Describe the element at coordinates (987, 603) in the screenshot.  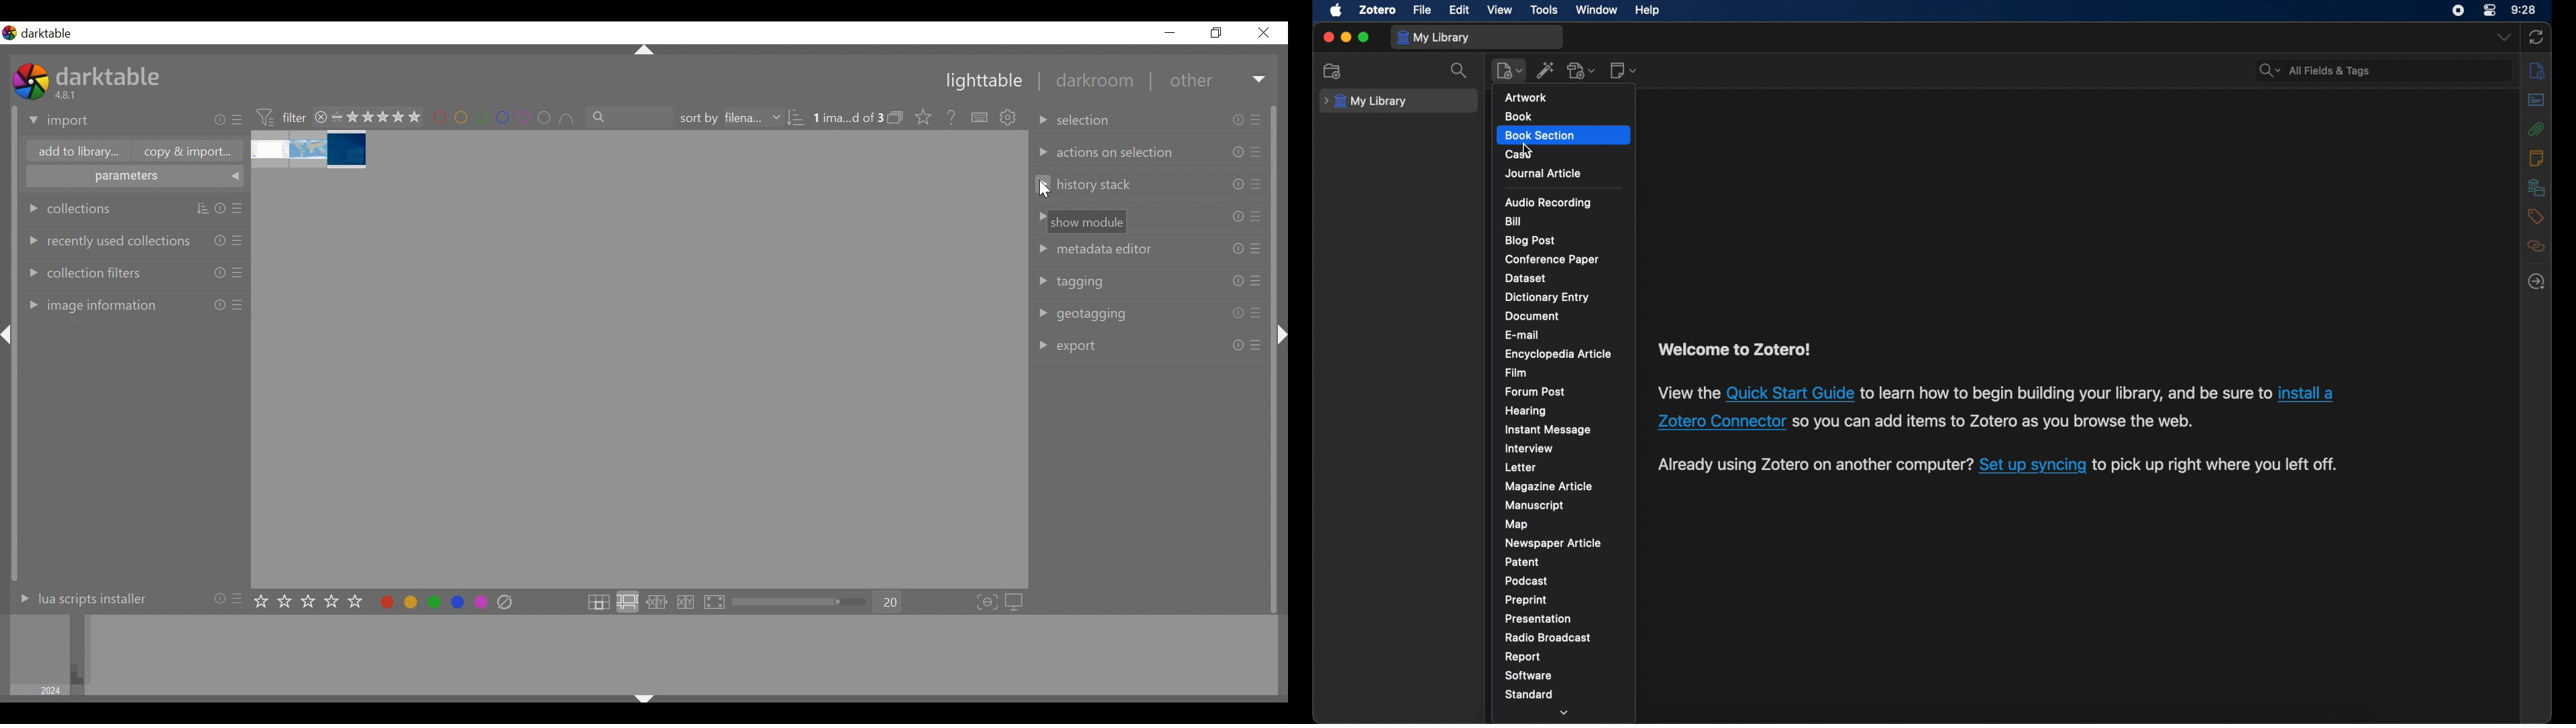
I see `toggle focus-peaking mode` at that location.